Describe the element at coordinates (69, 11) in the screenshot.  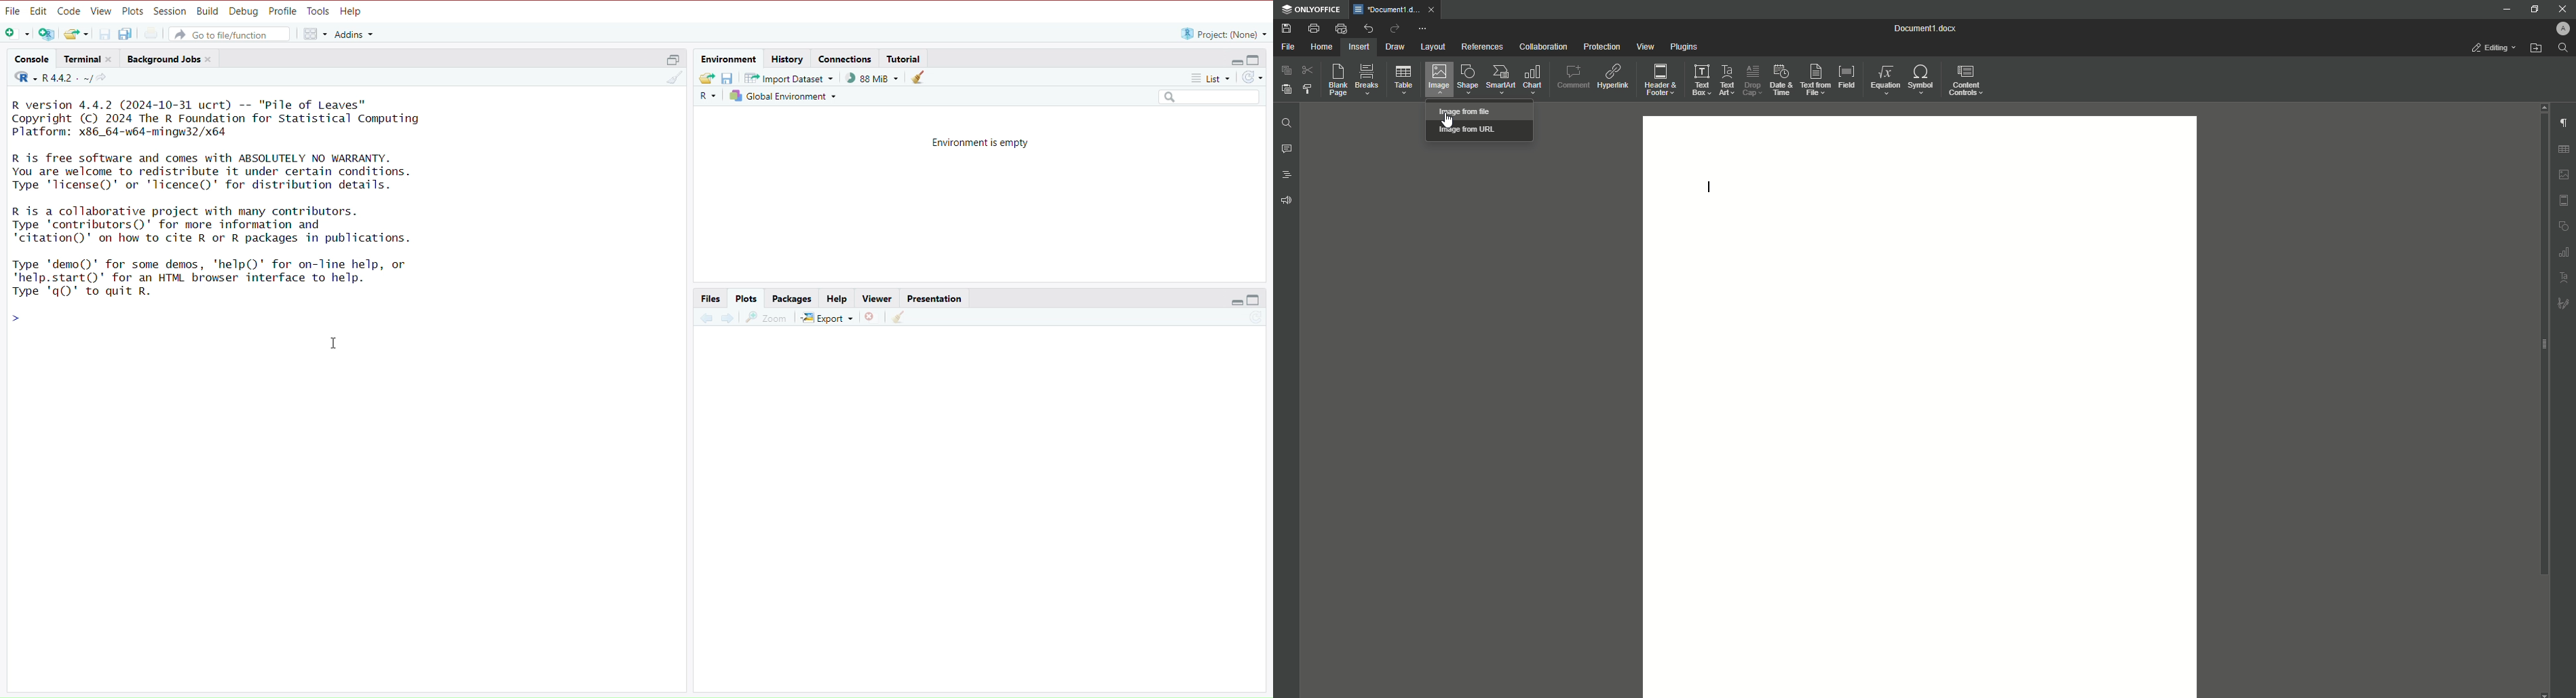
I see `code` at that location.